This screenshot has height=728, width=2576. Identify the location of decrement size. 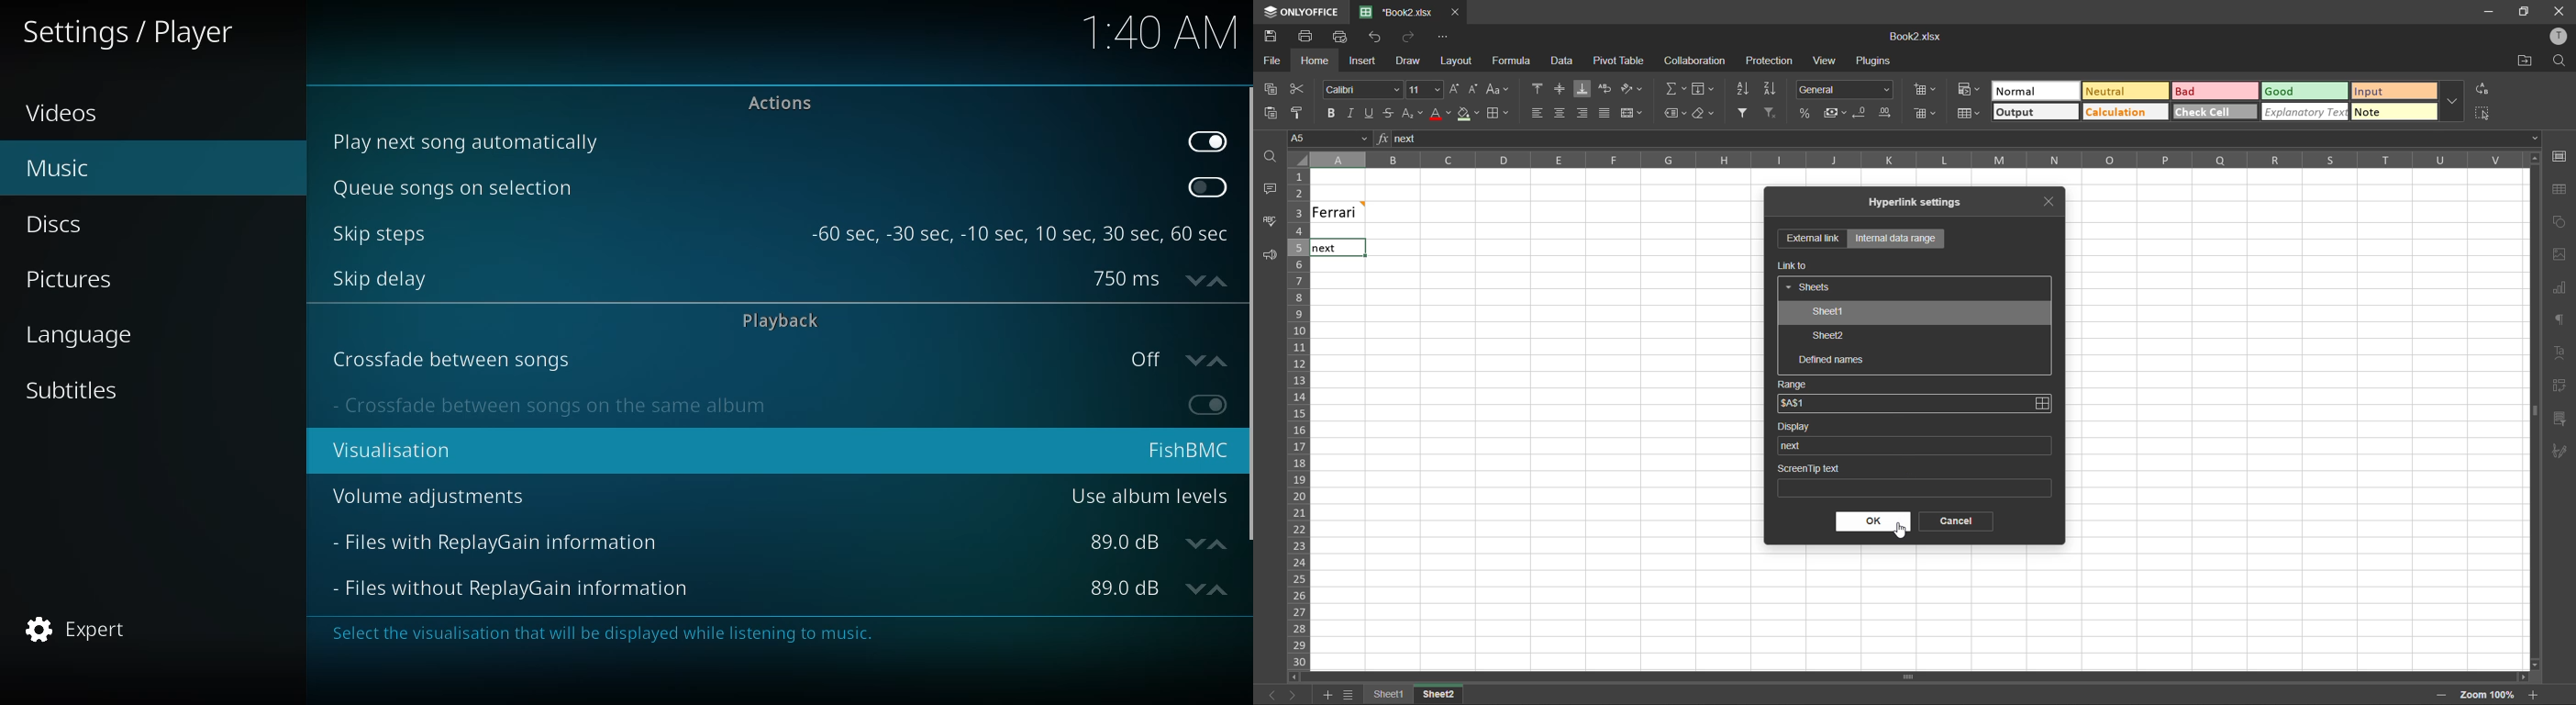
(1472, 88).